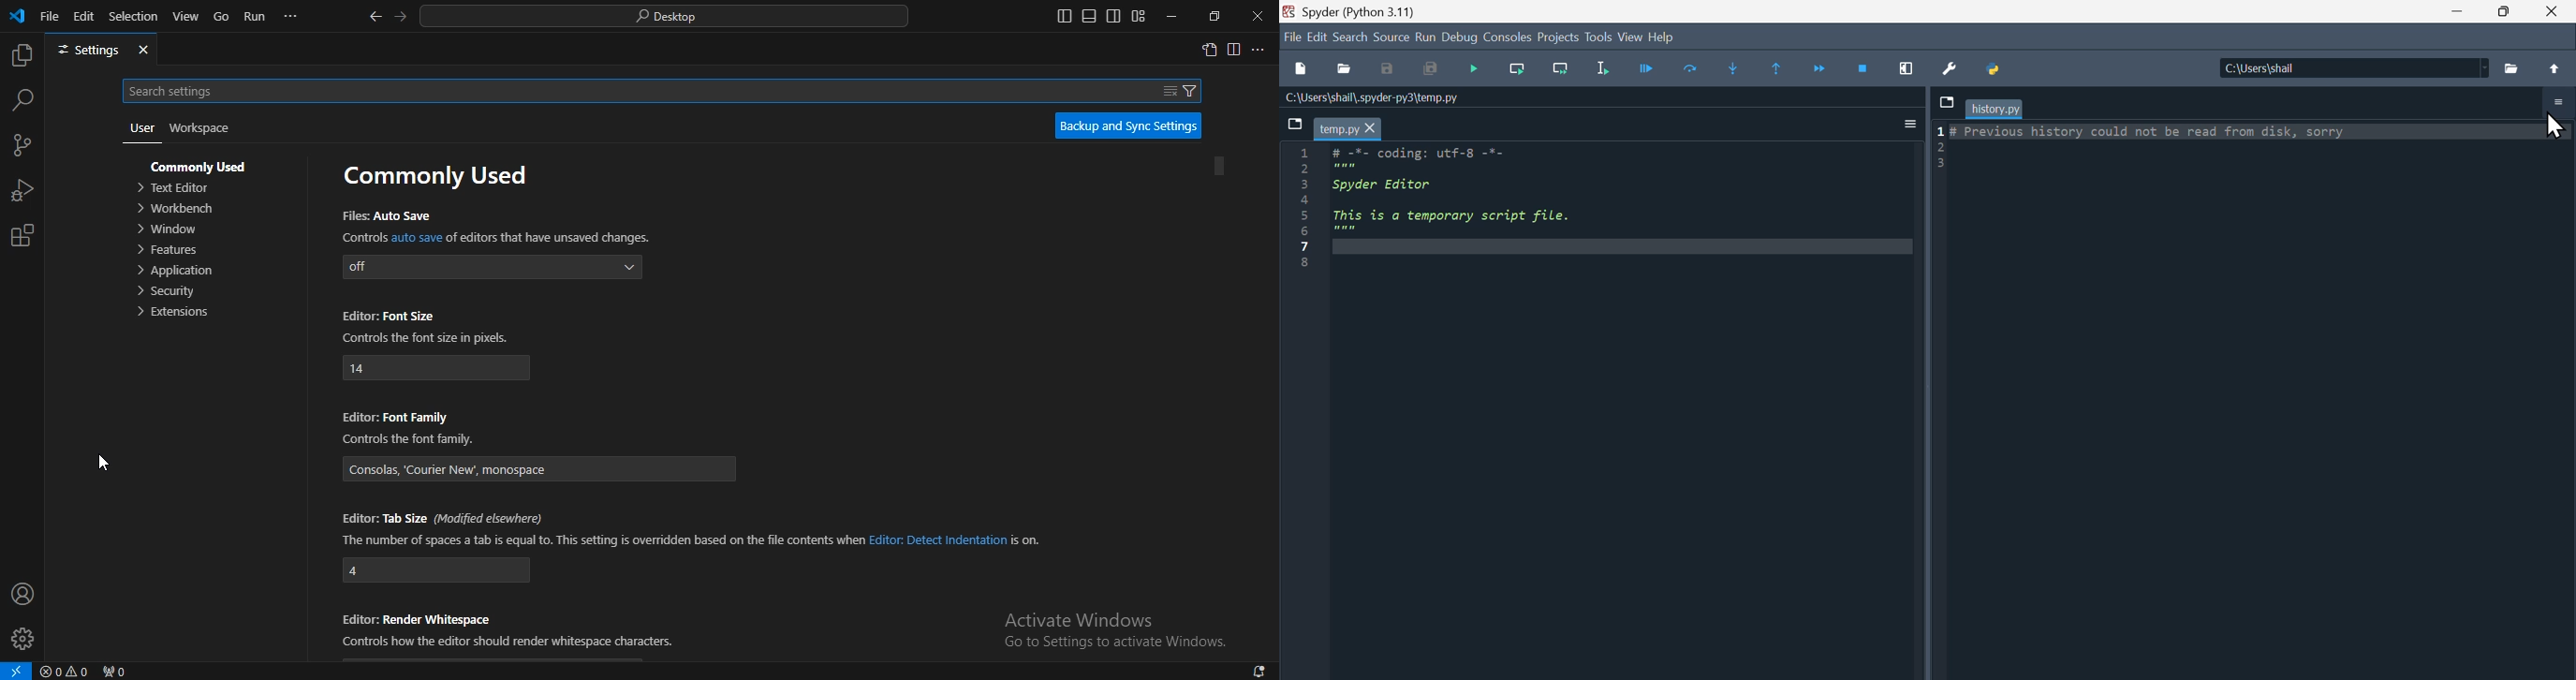 This screenshot has width=2576, height=700. I want to click on ..., so click(292, 20).